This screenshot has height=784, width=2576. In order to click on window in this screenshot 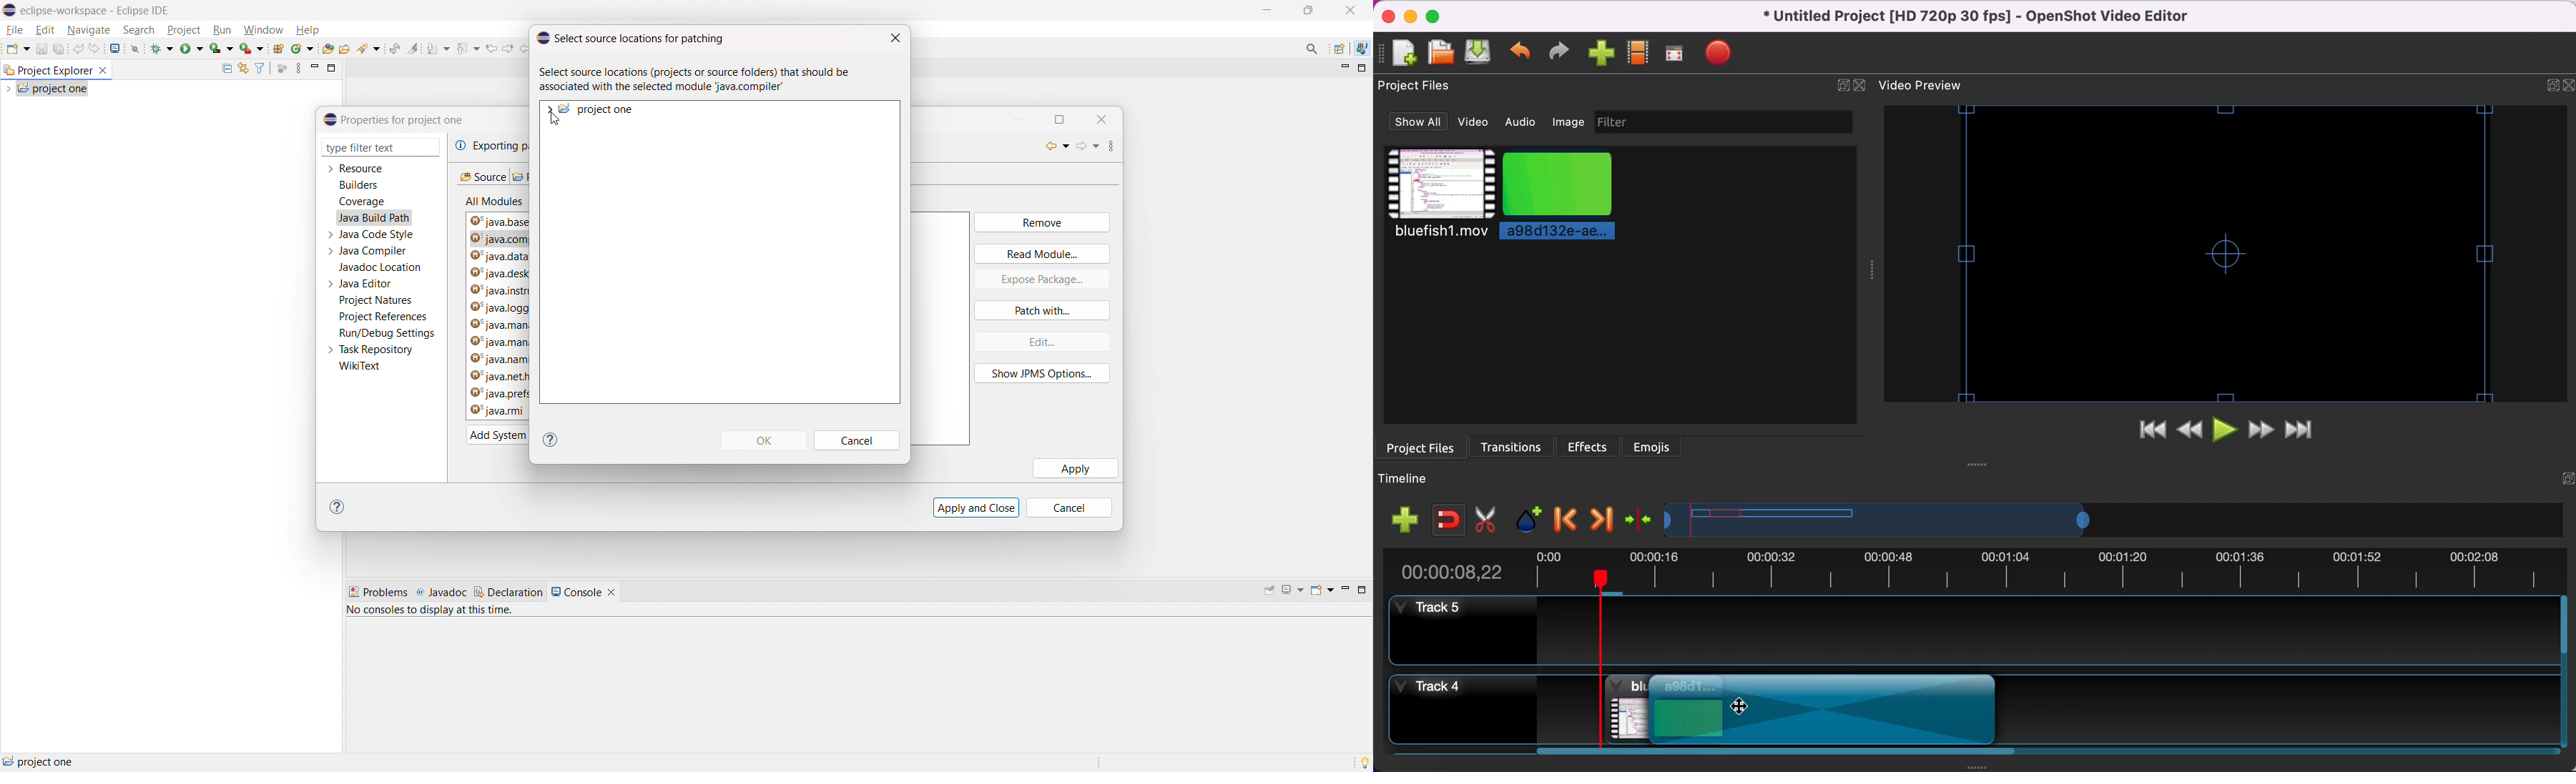, I will do `click(262, 31)`.